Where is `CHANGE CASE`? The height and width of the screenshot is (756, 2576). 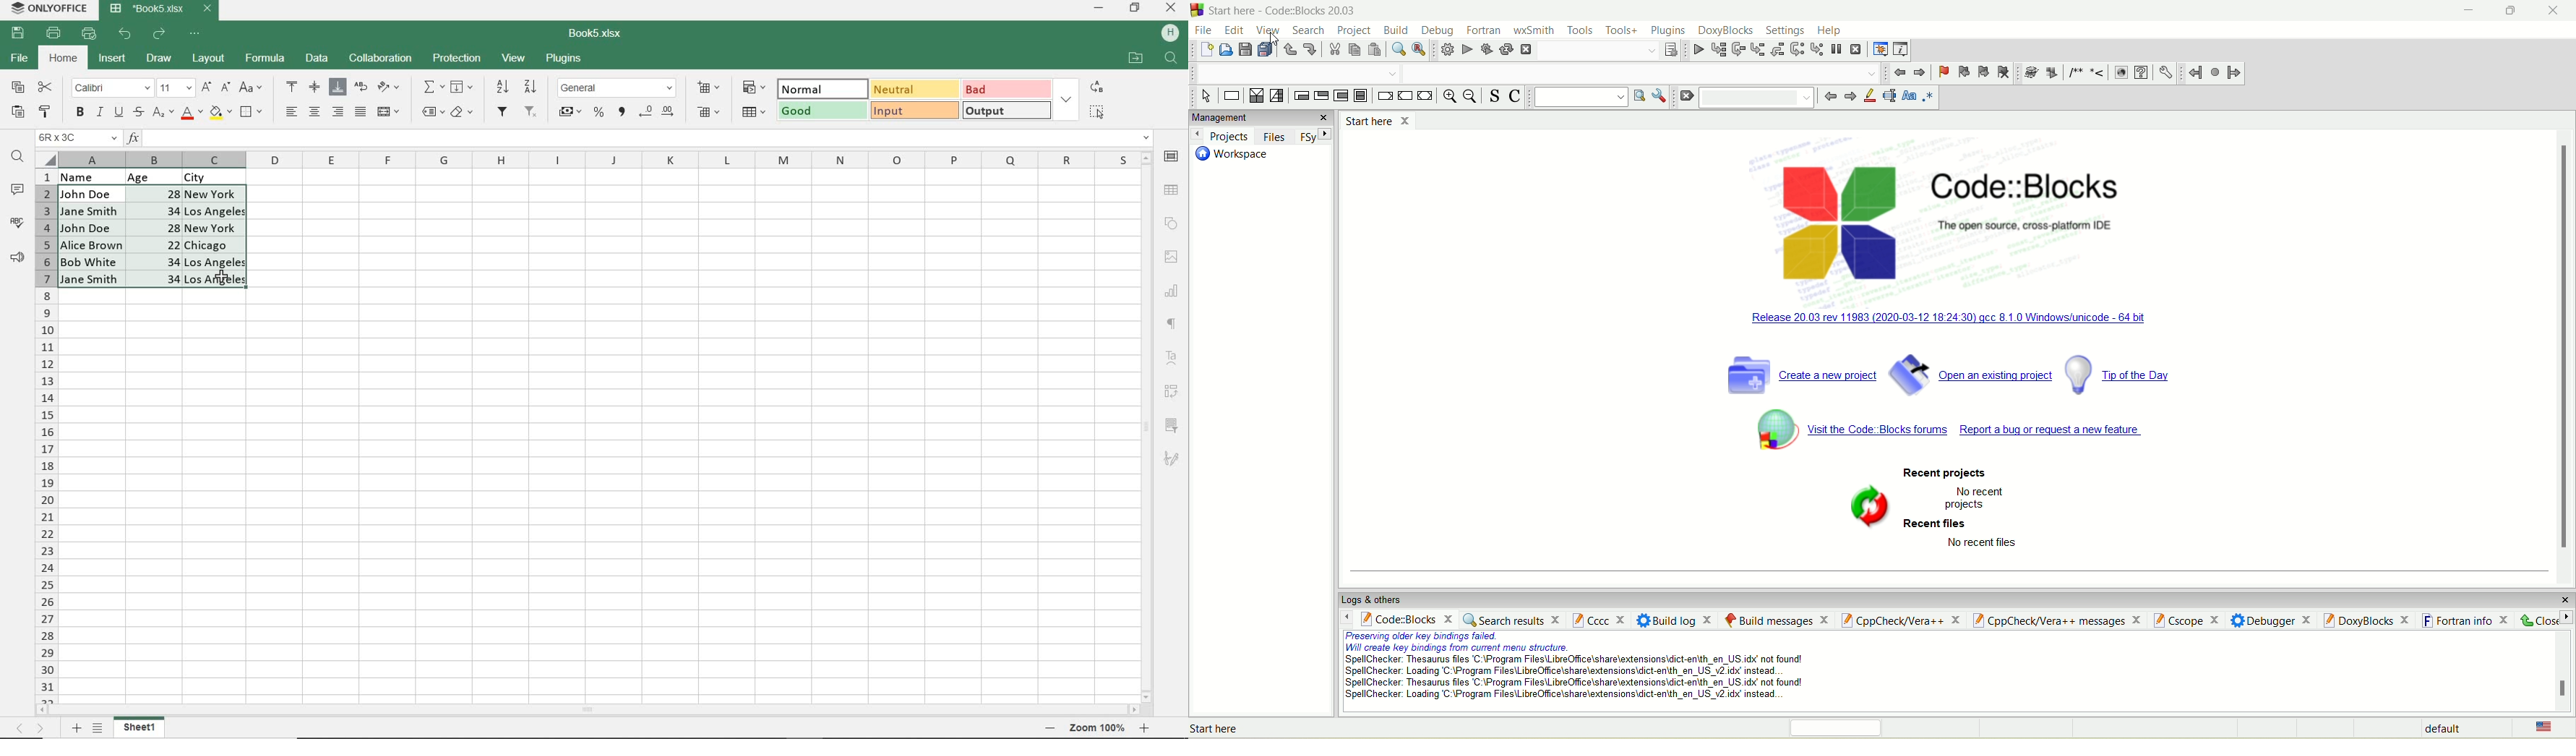
CHANGE CASE is located at coordinates (252, 88).